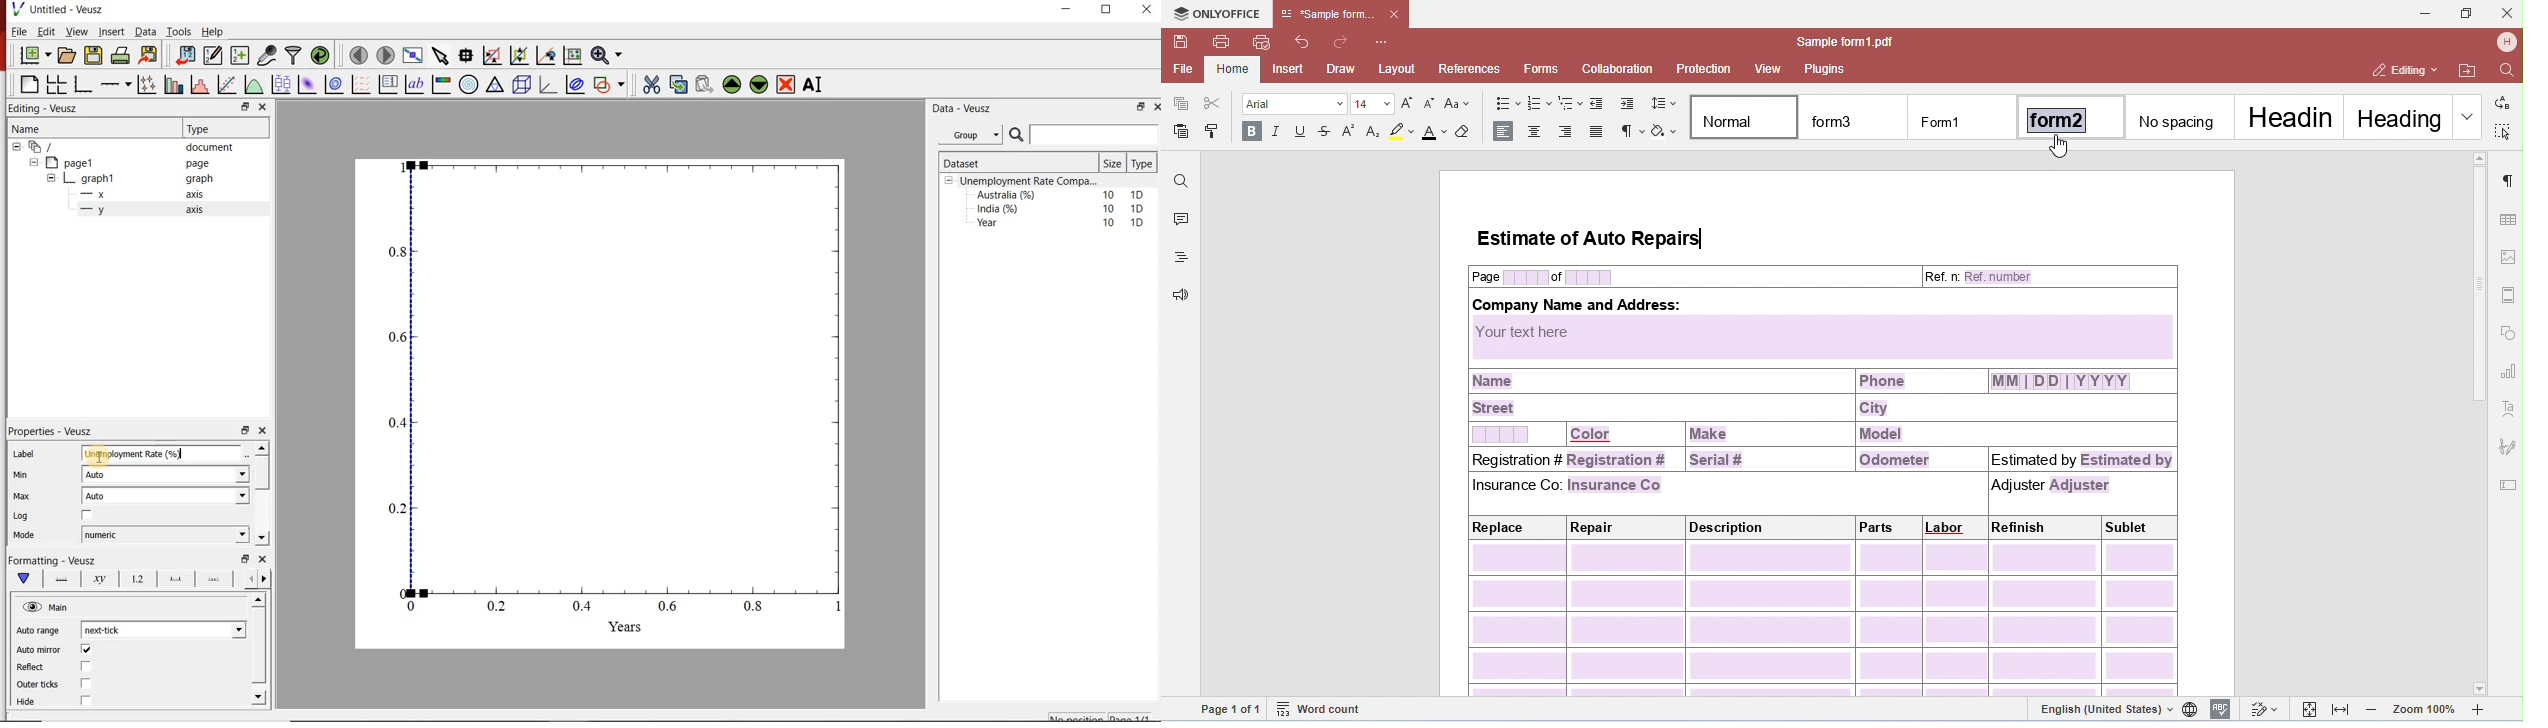 This screenshot has height=728, width=2548. What do you see at coordinates (468, 55) in the screenshot?
I see `read the data points` at bounding box center [468, 55].